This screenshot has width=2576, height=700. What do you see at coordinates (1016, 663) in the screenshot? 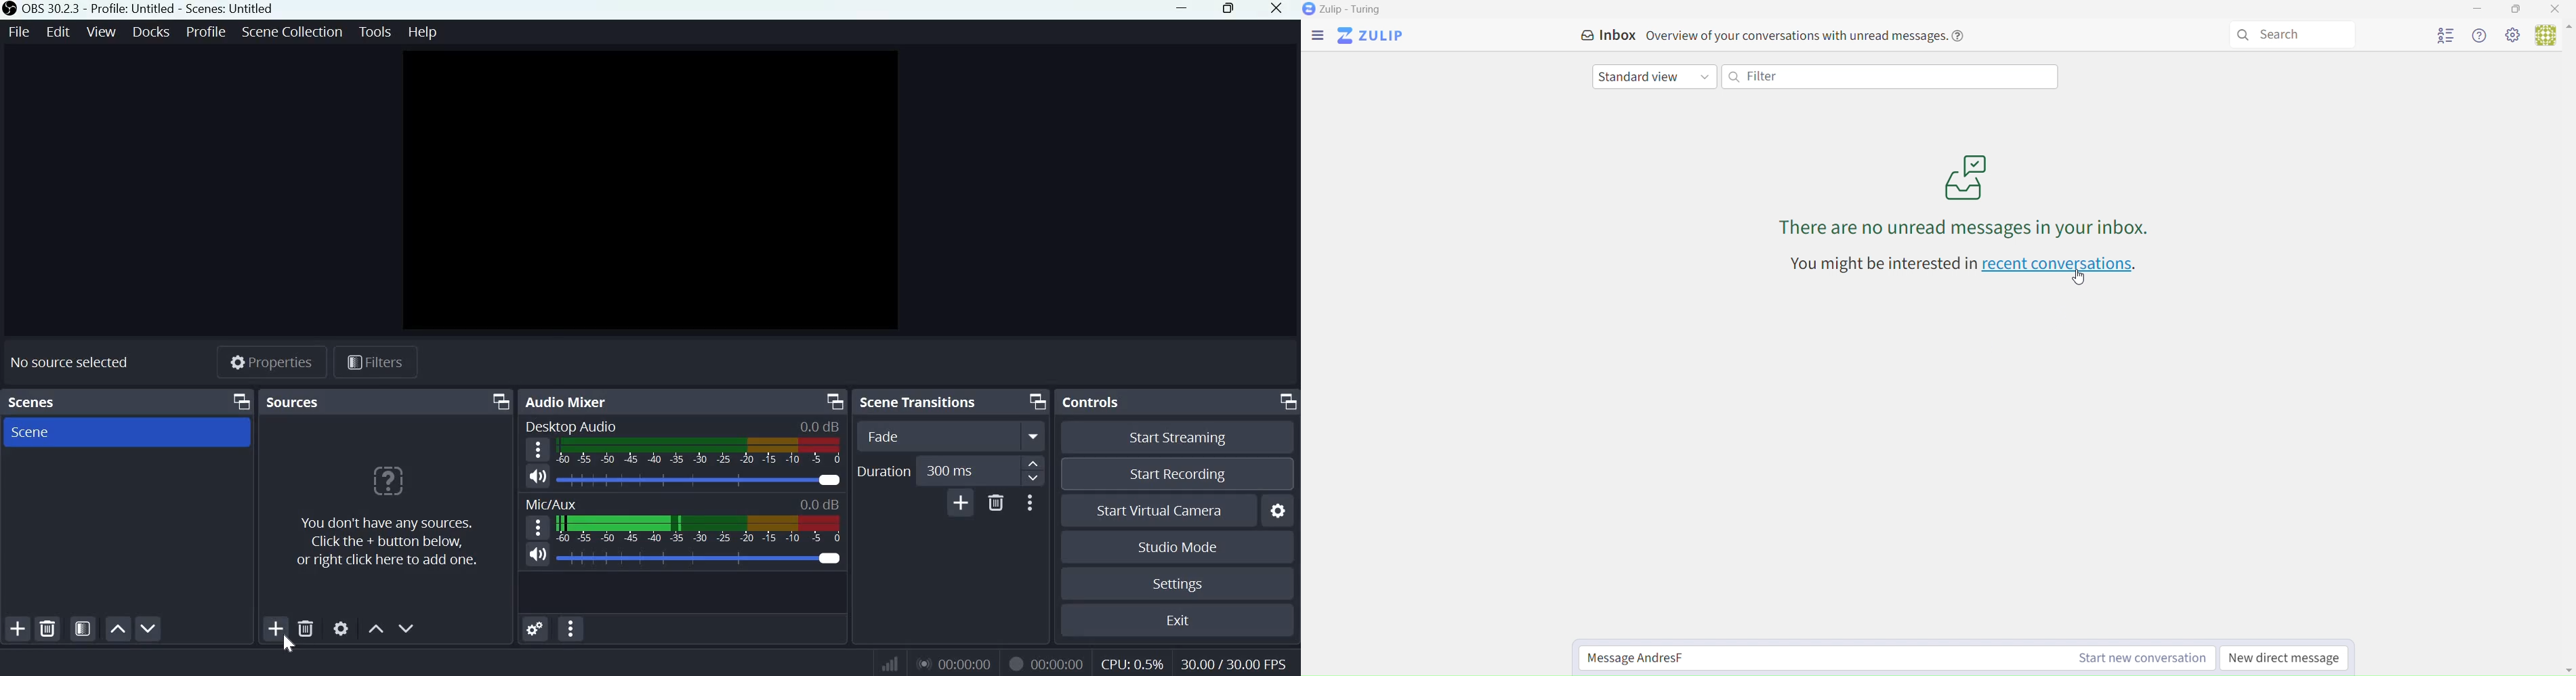
I see `Recording Status Icon` at bounding box center [1016, 663].